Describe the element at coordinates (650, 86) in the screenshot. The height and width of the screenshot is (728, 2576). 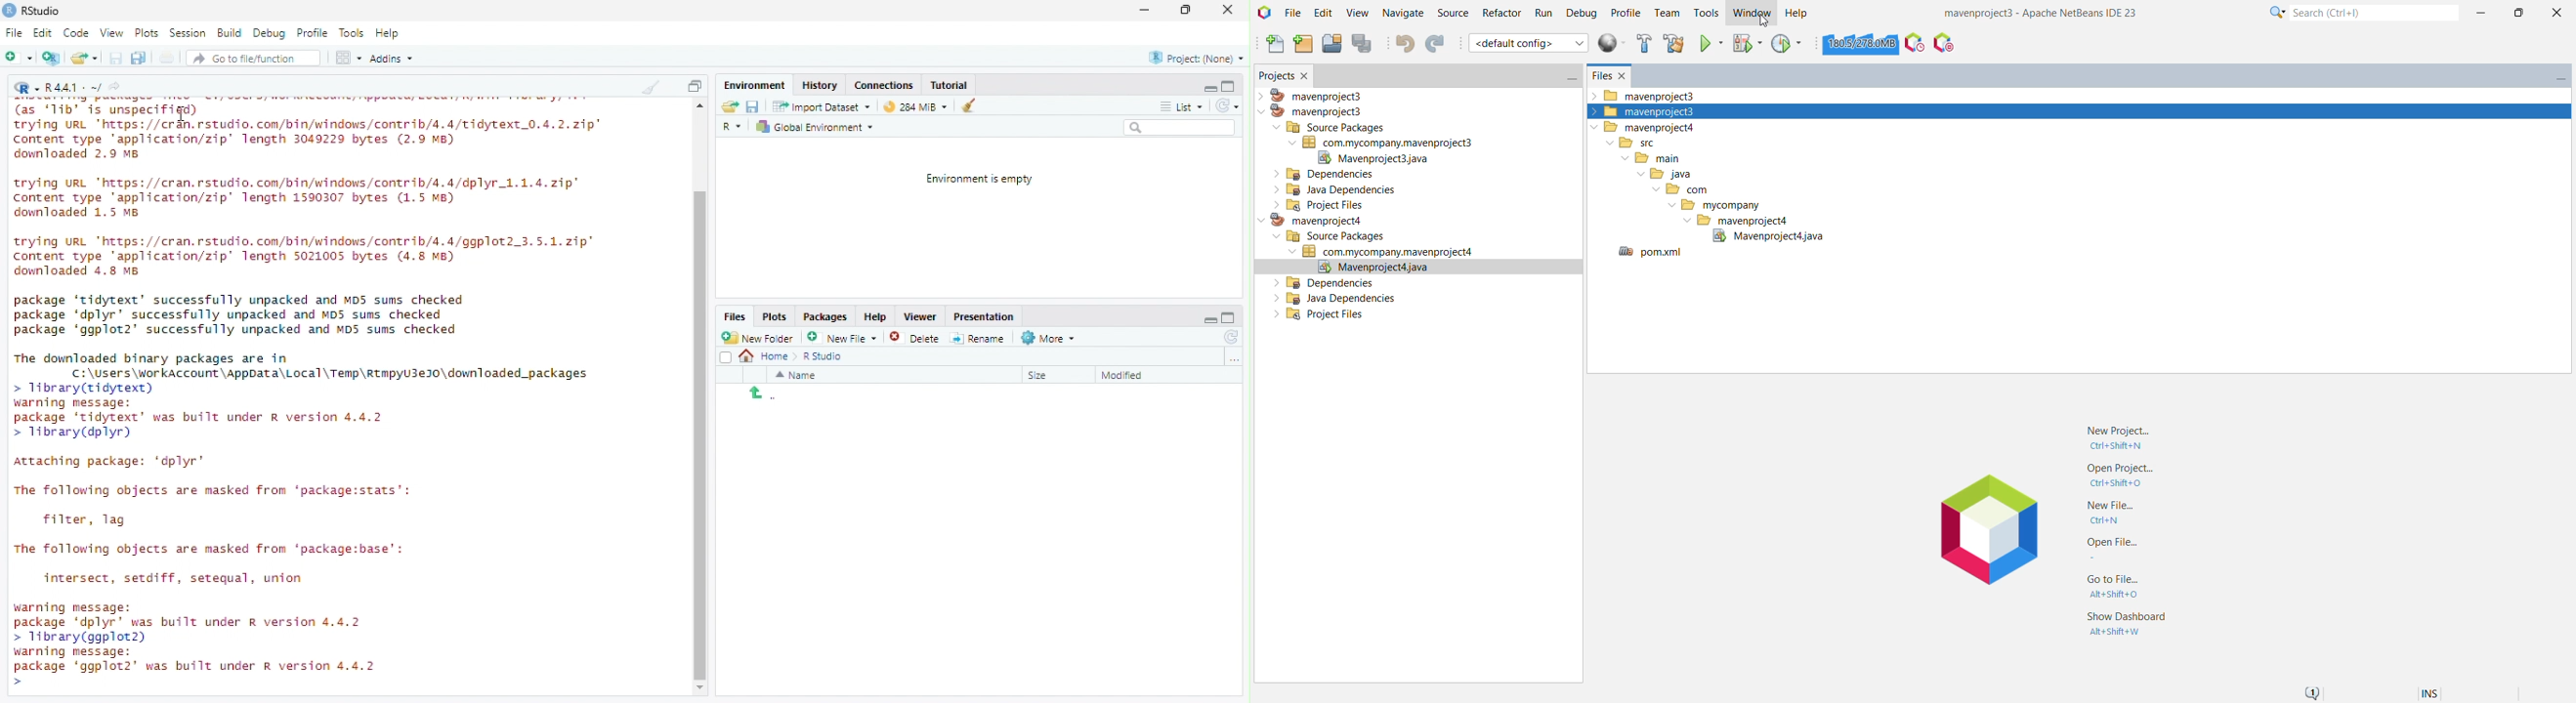
I see `Clean` at that location.